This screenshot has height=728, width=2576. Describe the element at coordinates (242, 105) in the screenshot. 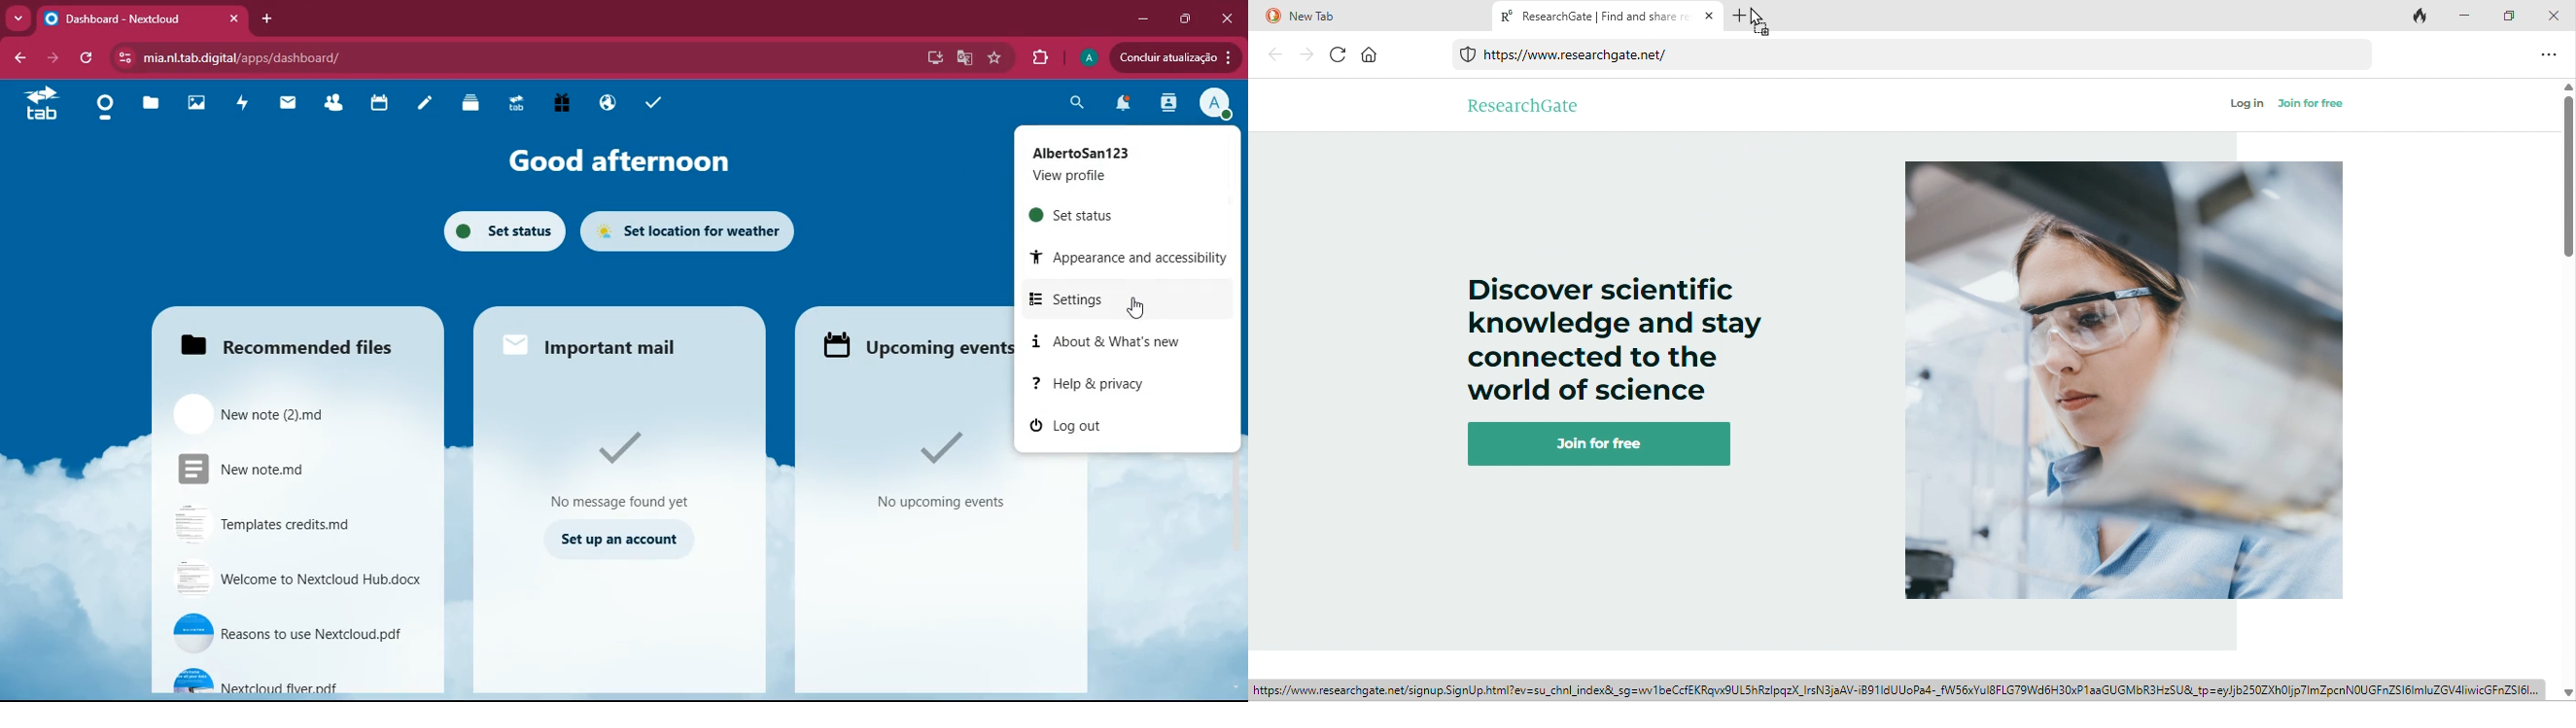

I see `activity` at that location.